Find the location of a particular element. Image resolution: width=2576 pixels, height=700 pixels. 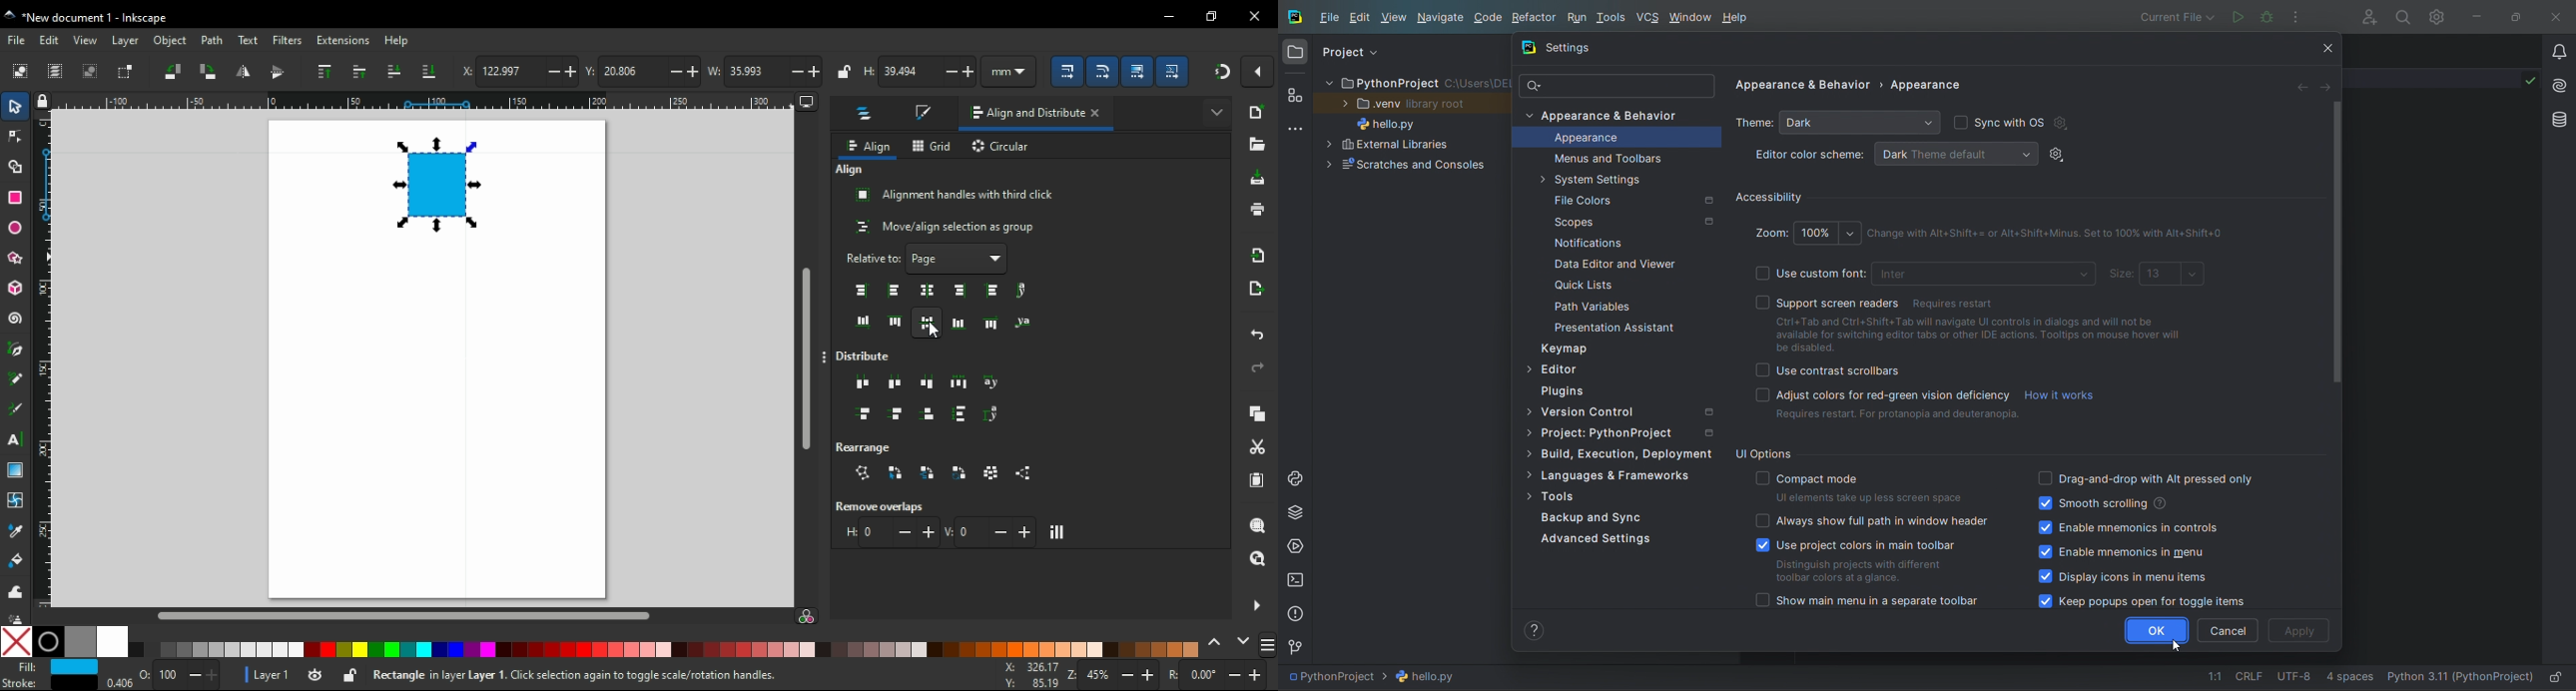

lower is located at coordinates (393, 71).